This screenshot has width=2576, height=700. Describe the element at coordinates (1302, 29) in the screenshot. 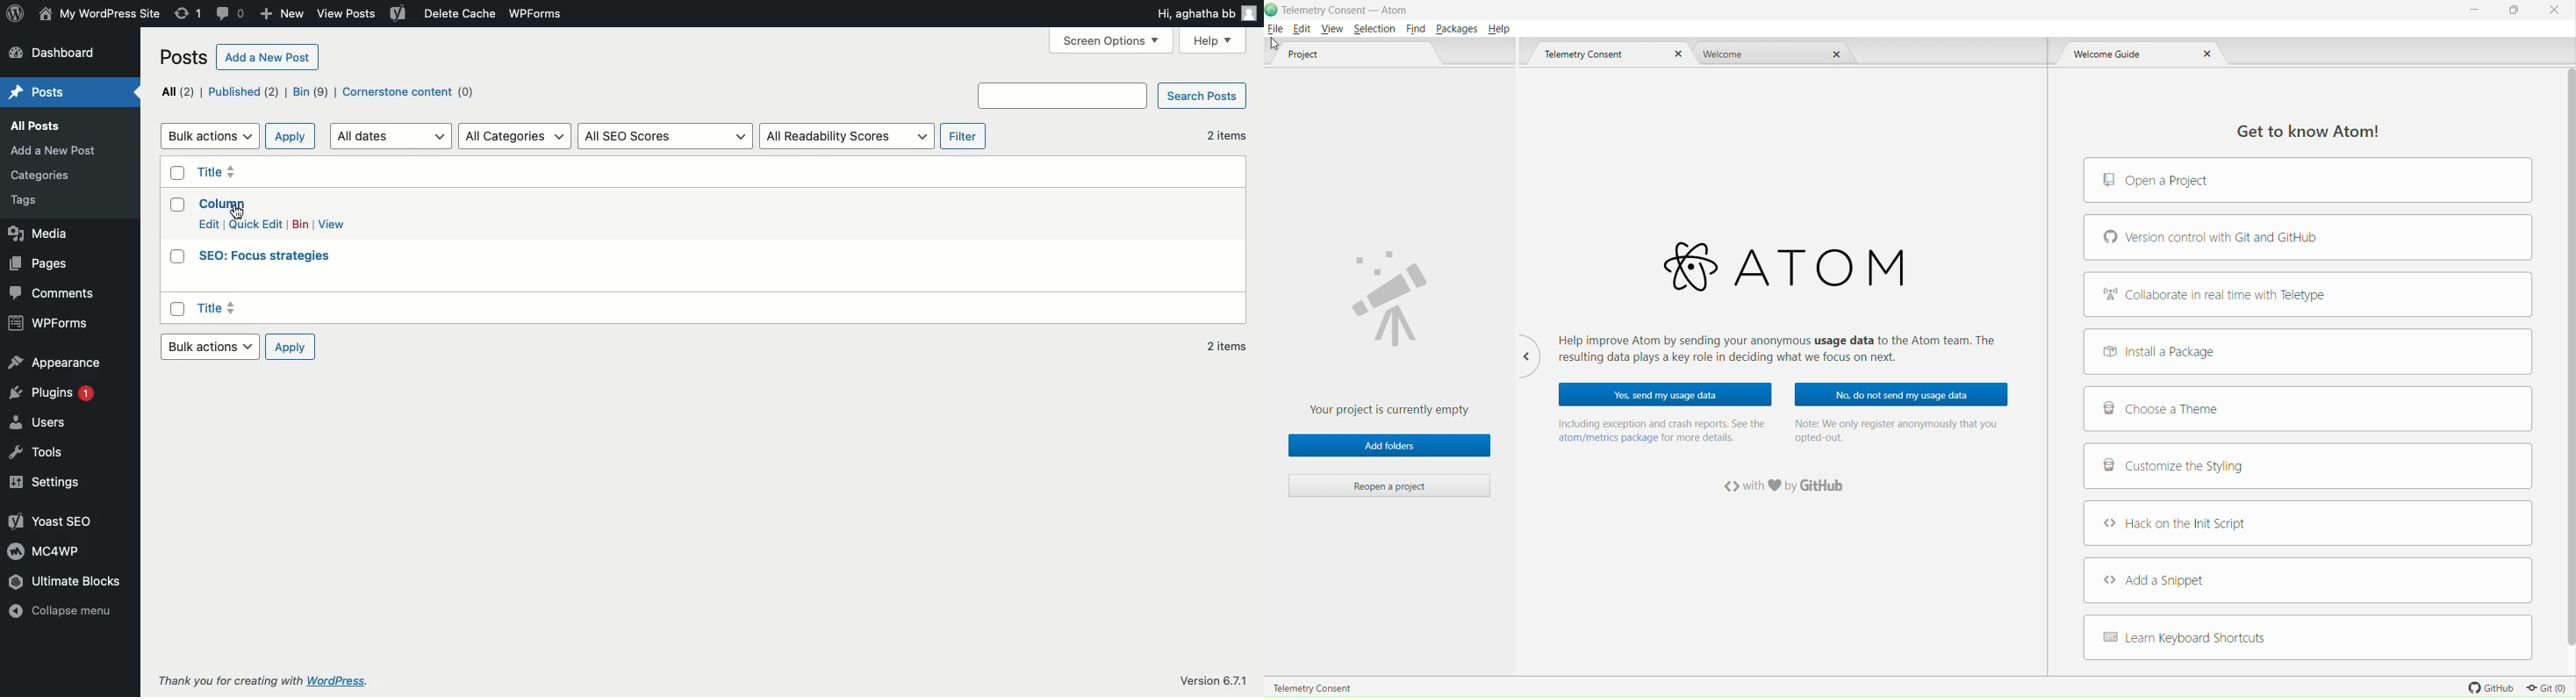

I see `Edit` at that location.